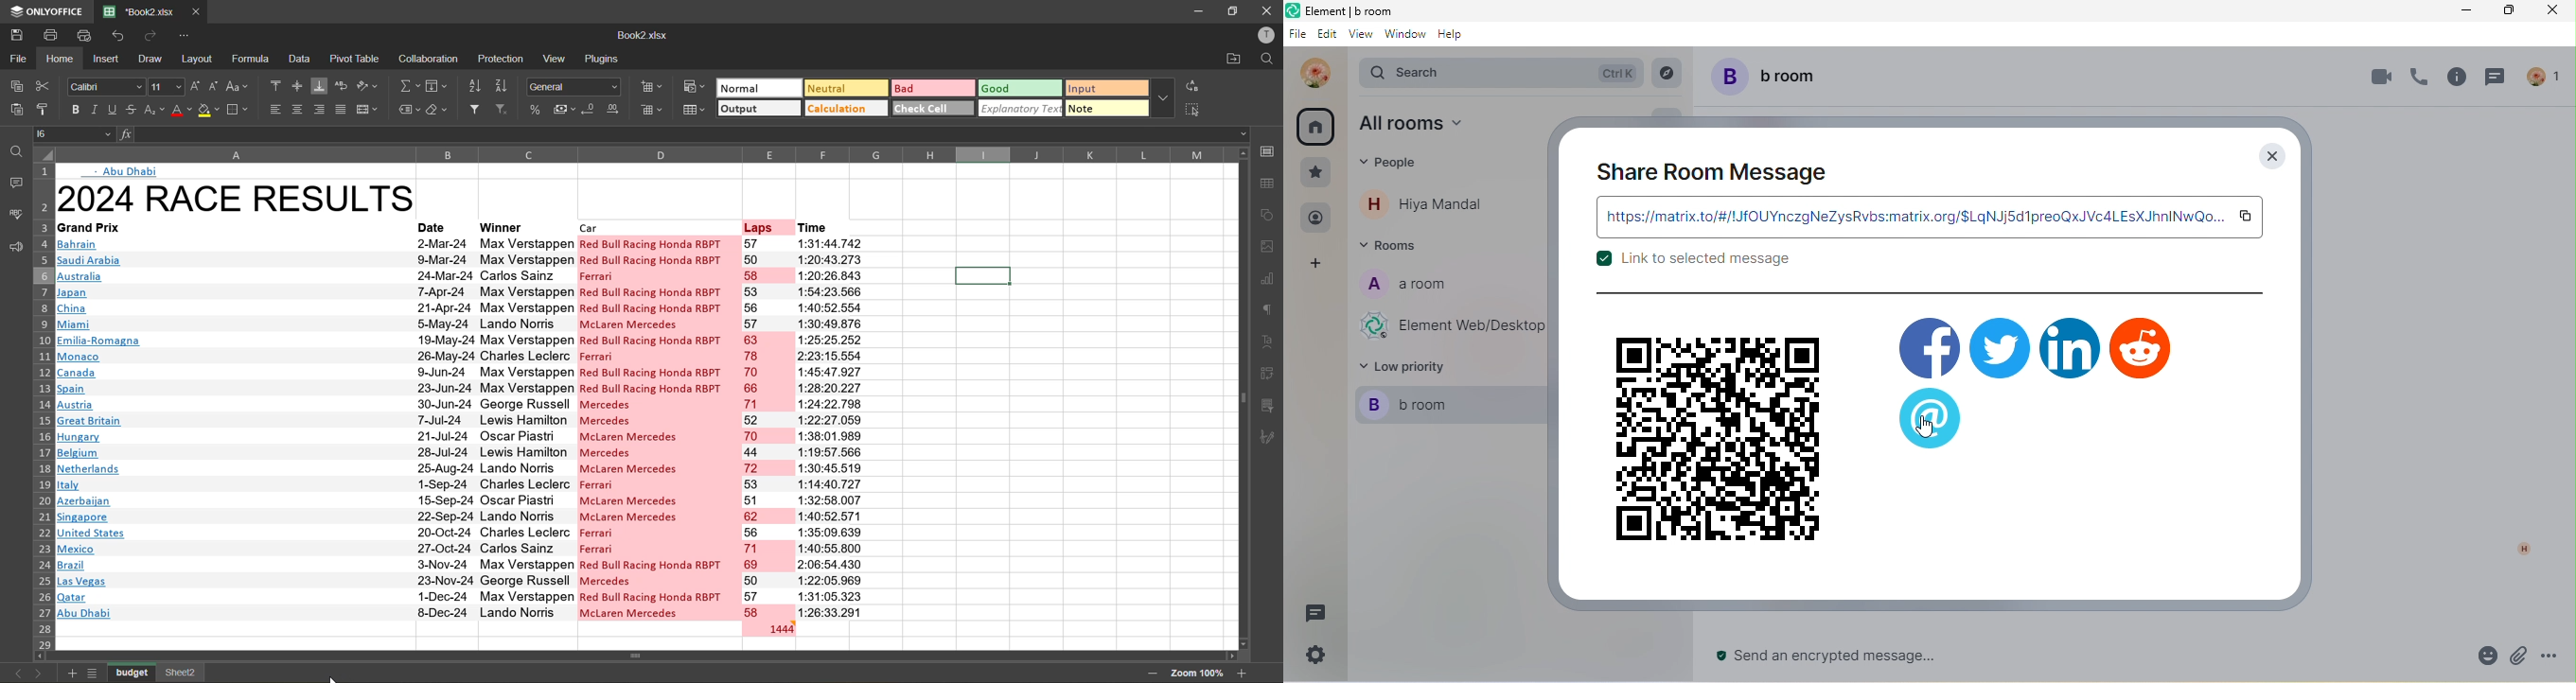 The image size is (2576, 700). I want to click on low priority, so click(1416, 367).